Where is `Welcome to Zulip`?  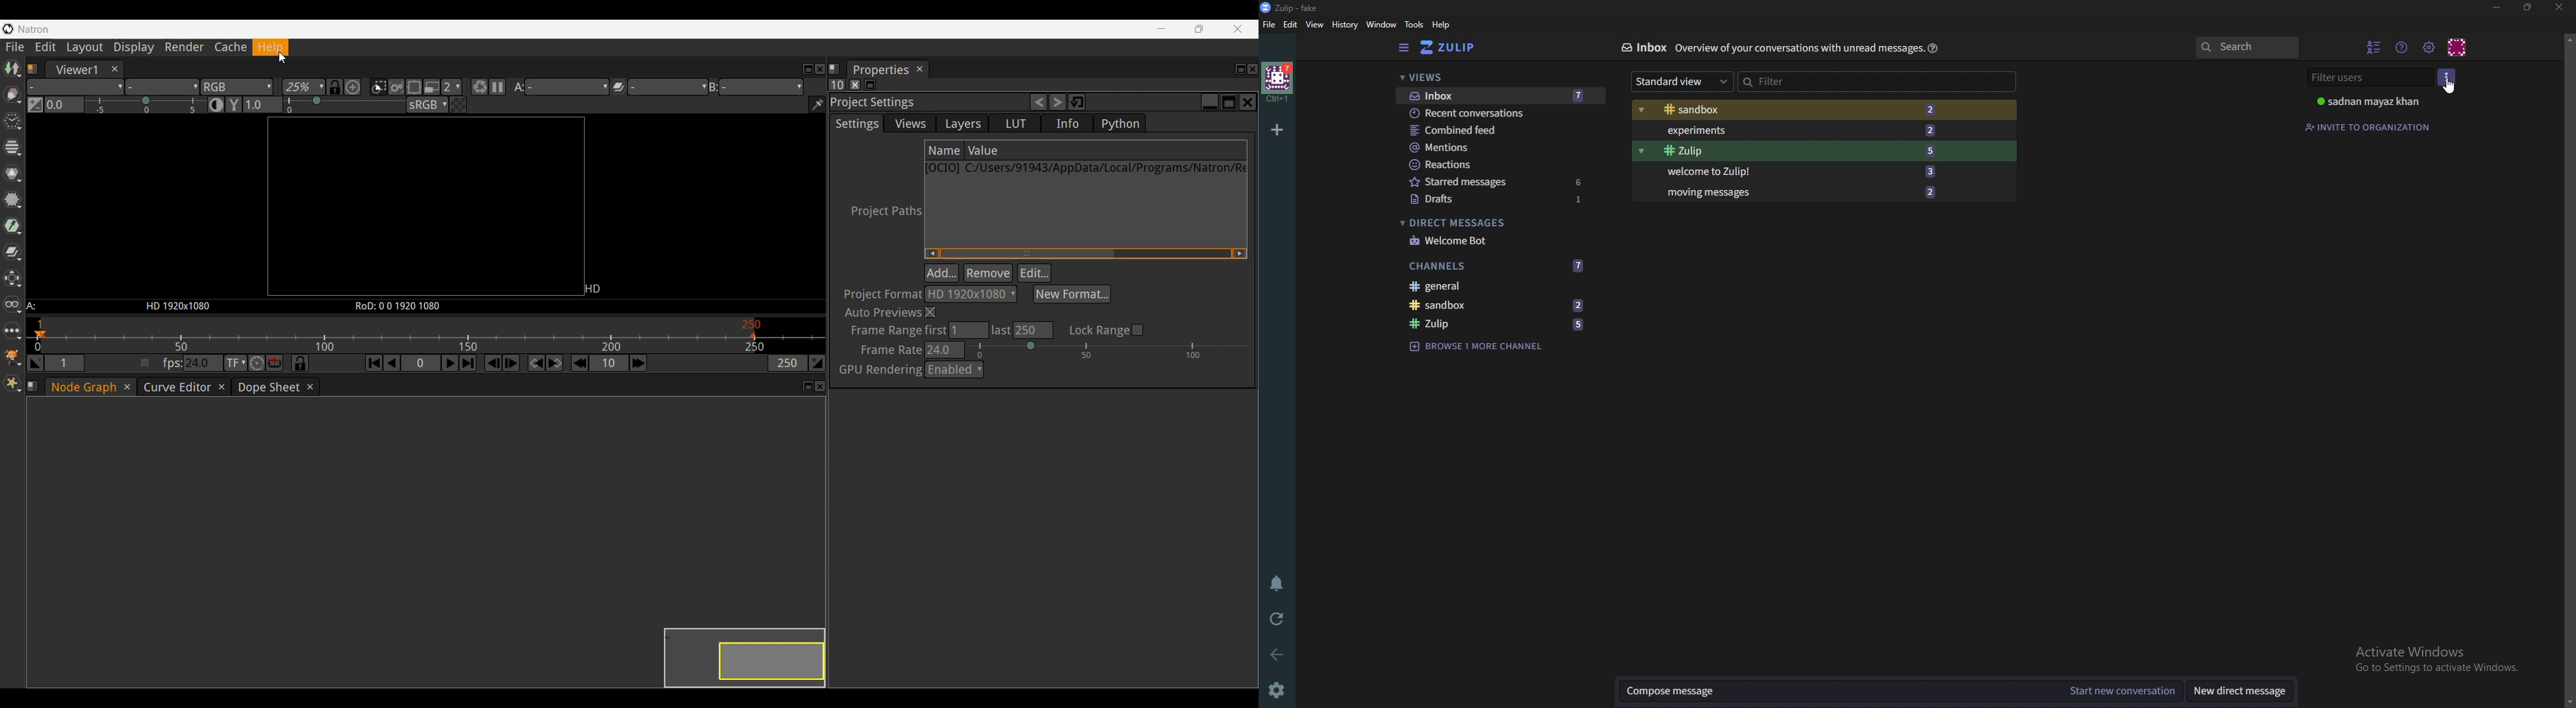
Welcome to Zulip is located at coordinates (1798, 170).